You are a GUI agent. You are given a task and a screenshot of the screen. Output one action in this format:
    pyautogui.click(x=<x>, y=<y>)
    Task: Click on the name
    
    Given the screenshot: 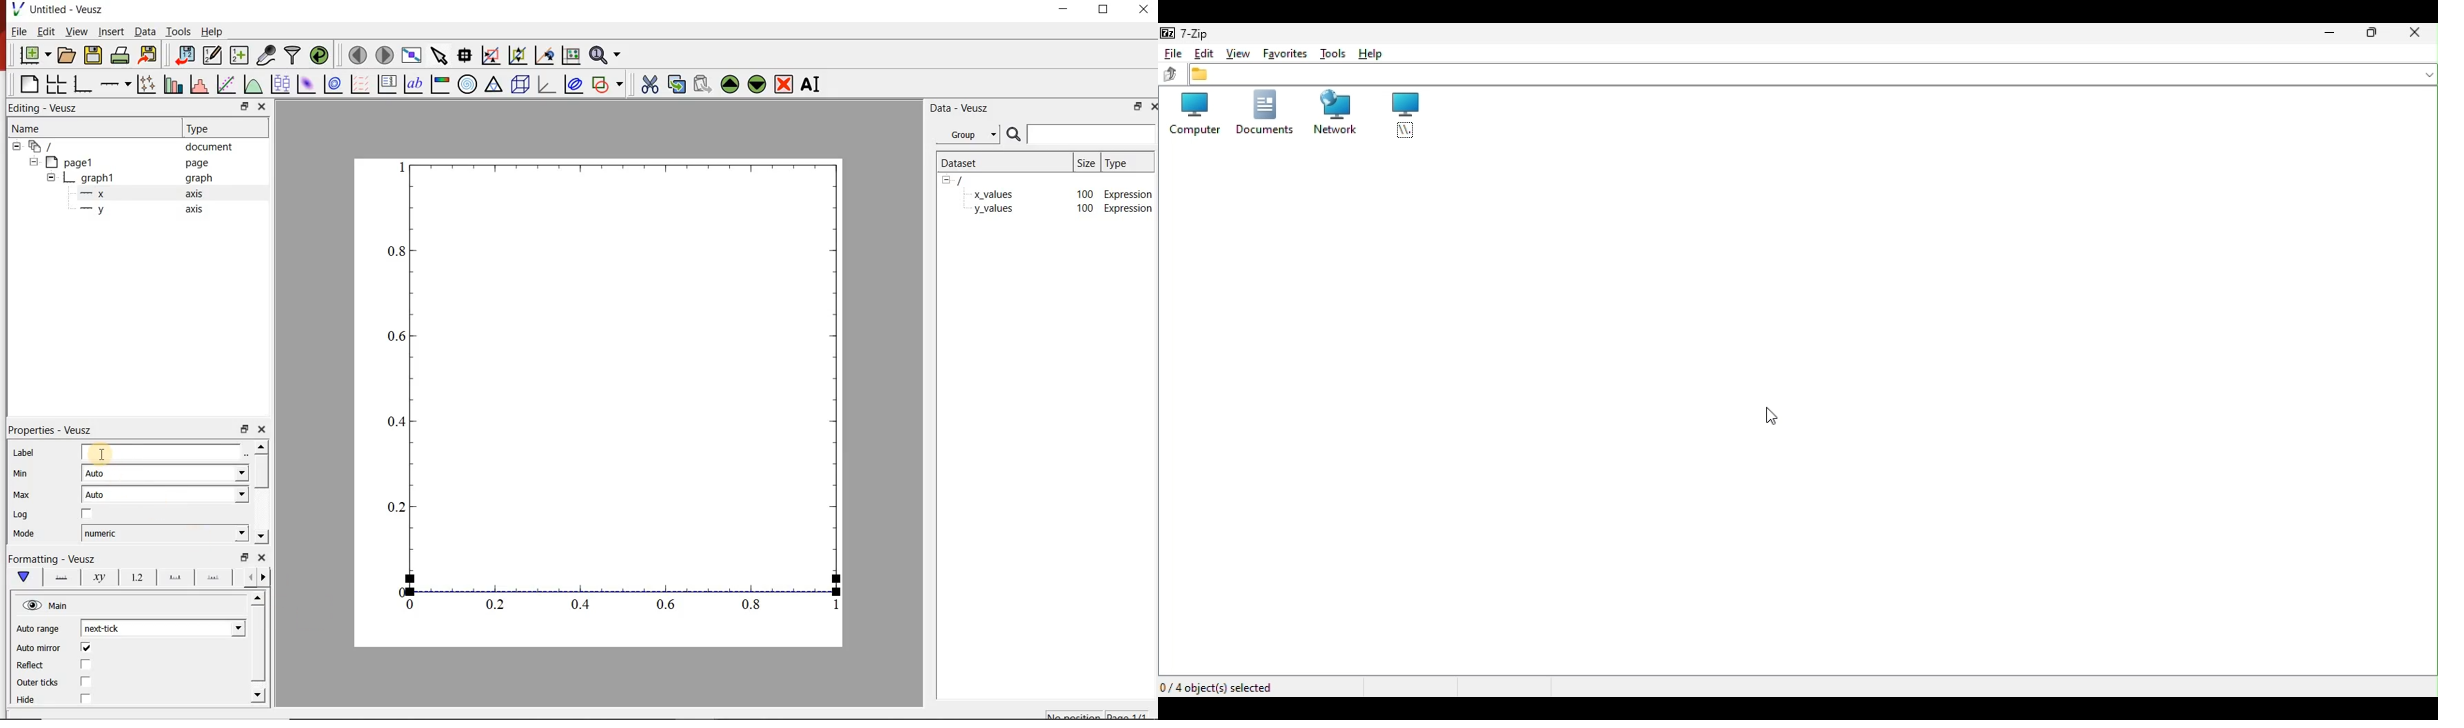 What is the action you would take?
    pyautogui.click(x=28, y=130)
    